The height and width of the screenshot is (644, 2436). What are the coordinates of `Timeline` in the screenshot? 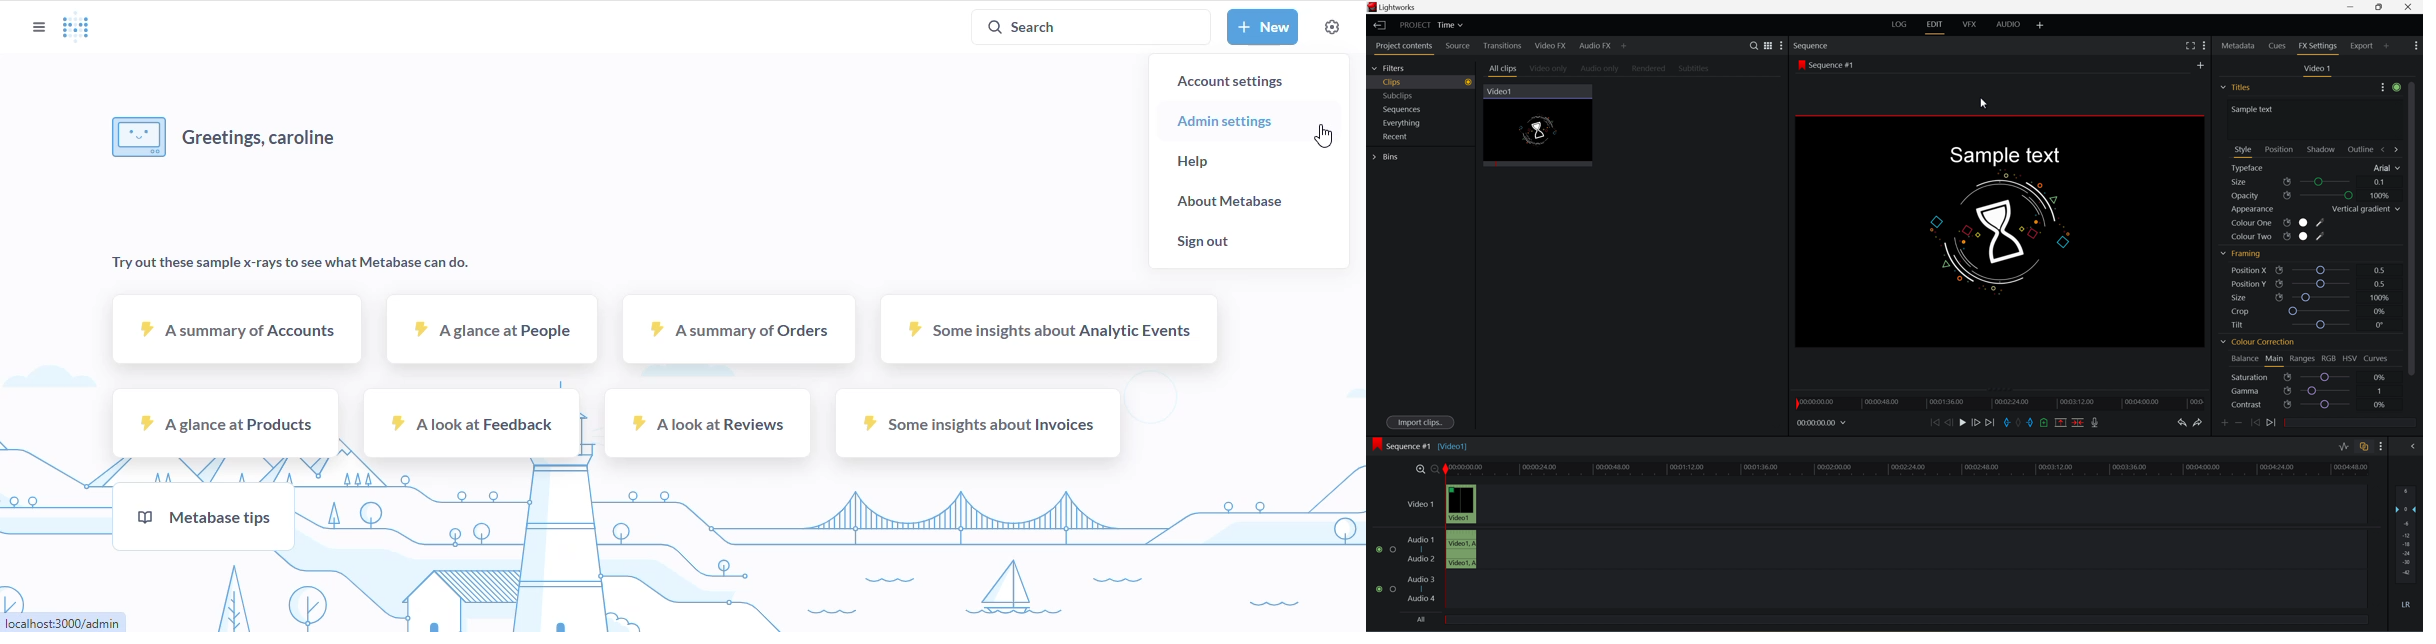 It's located at (1908, 468).